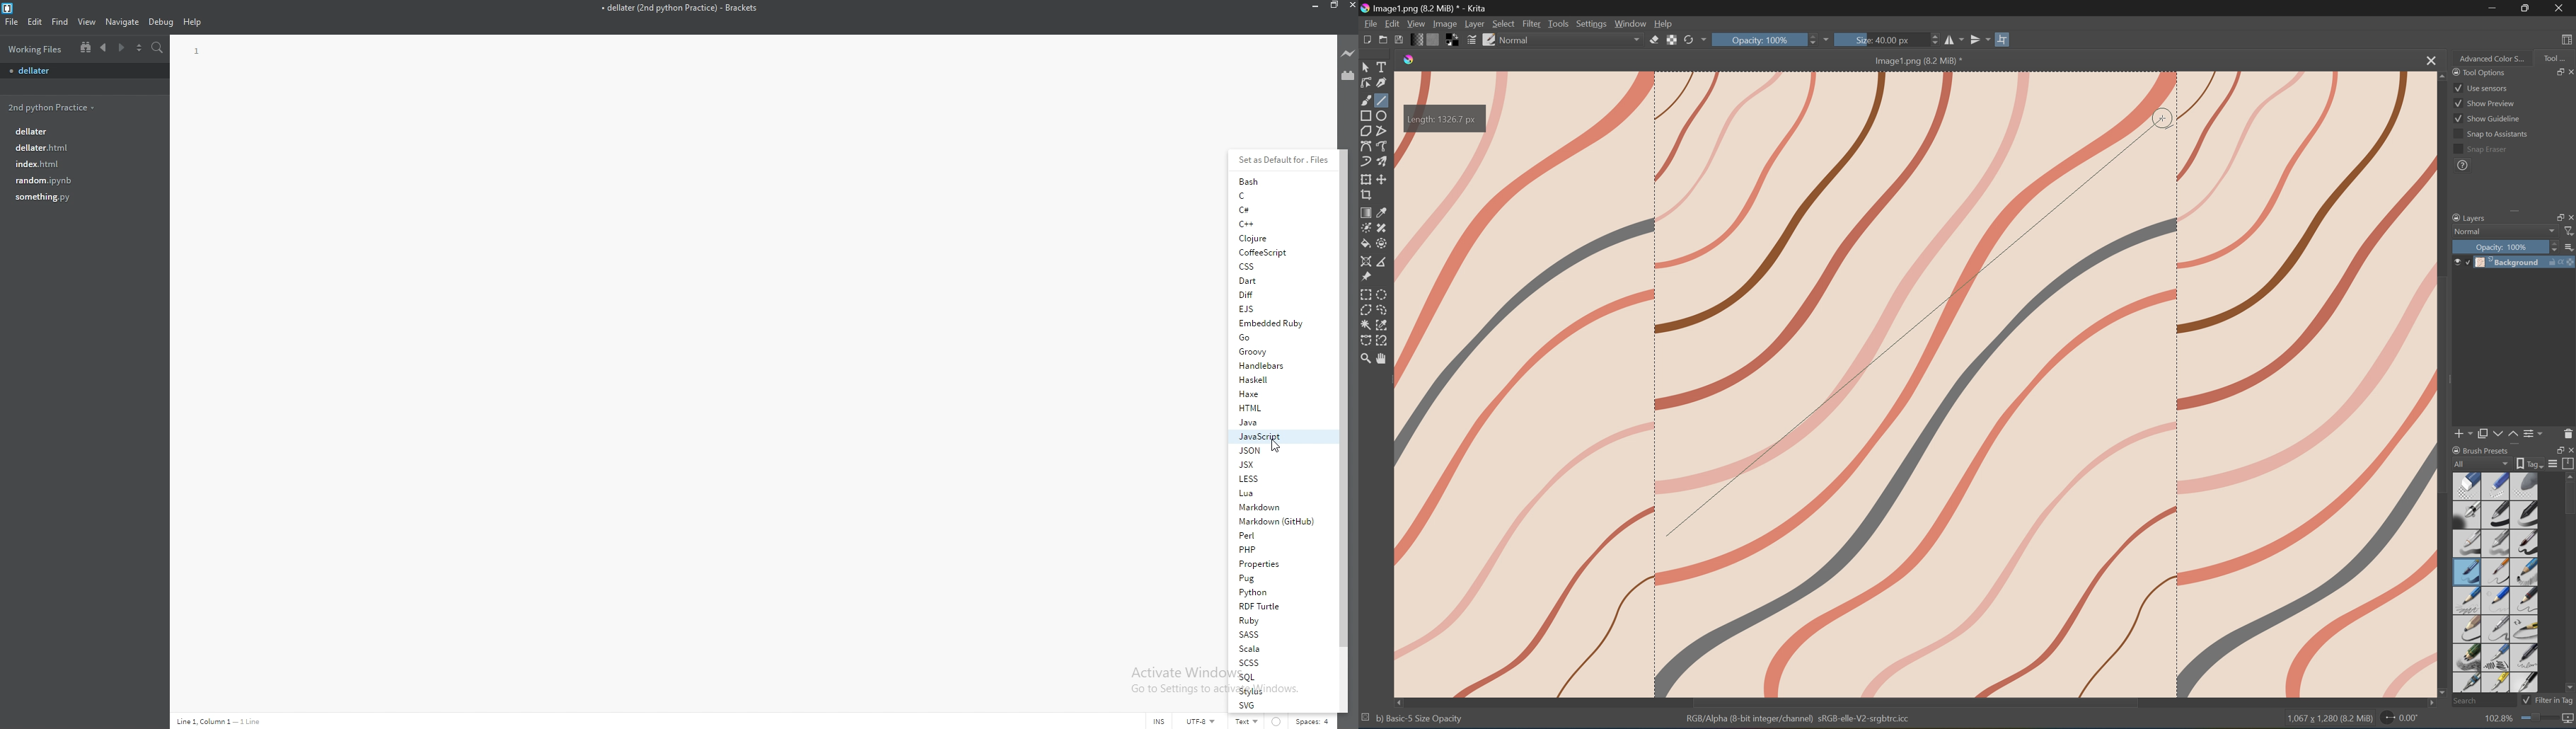 This screenshot has width=2576, height=756. What do you see at coordinates (1383, 66) in the screenshot?
I see `Select Tools` at bounding box center [1383, 66].